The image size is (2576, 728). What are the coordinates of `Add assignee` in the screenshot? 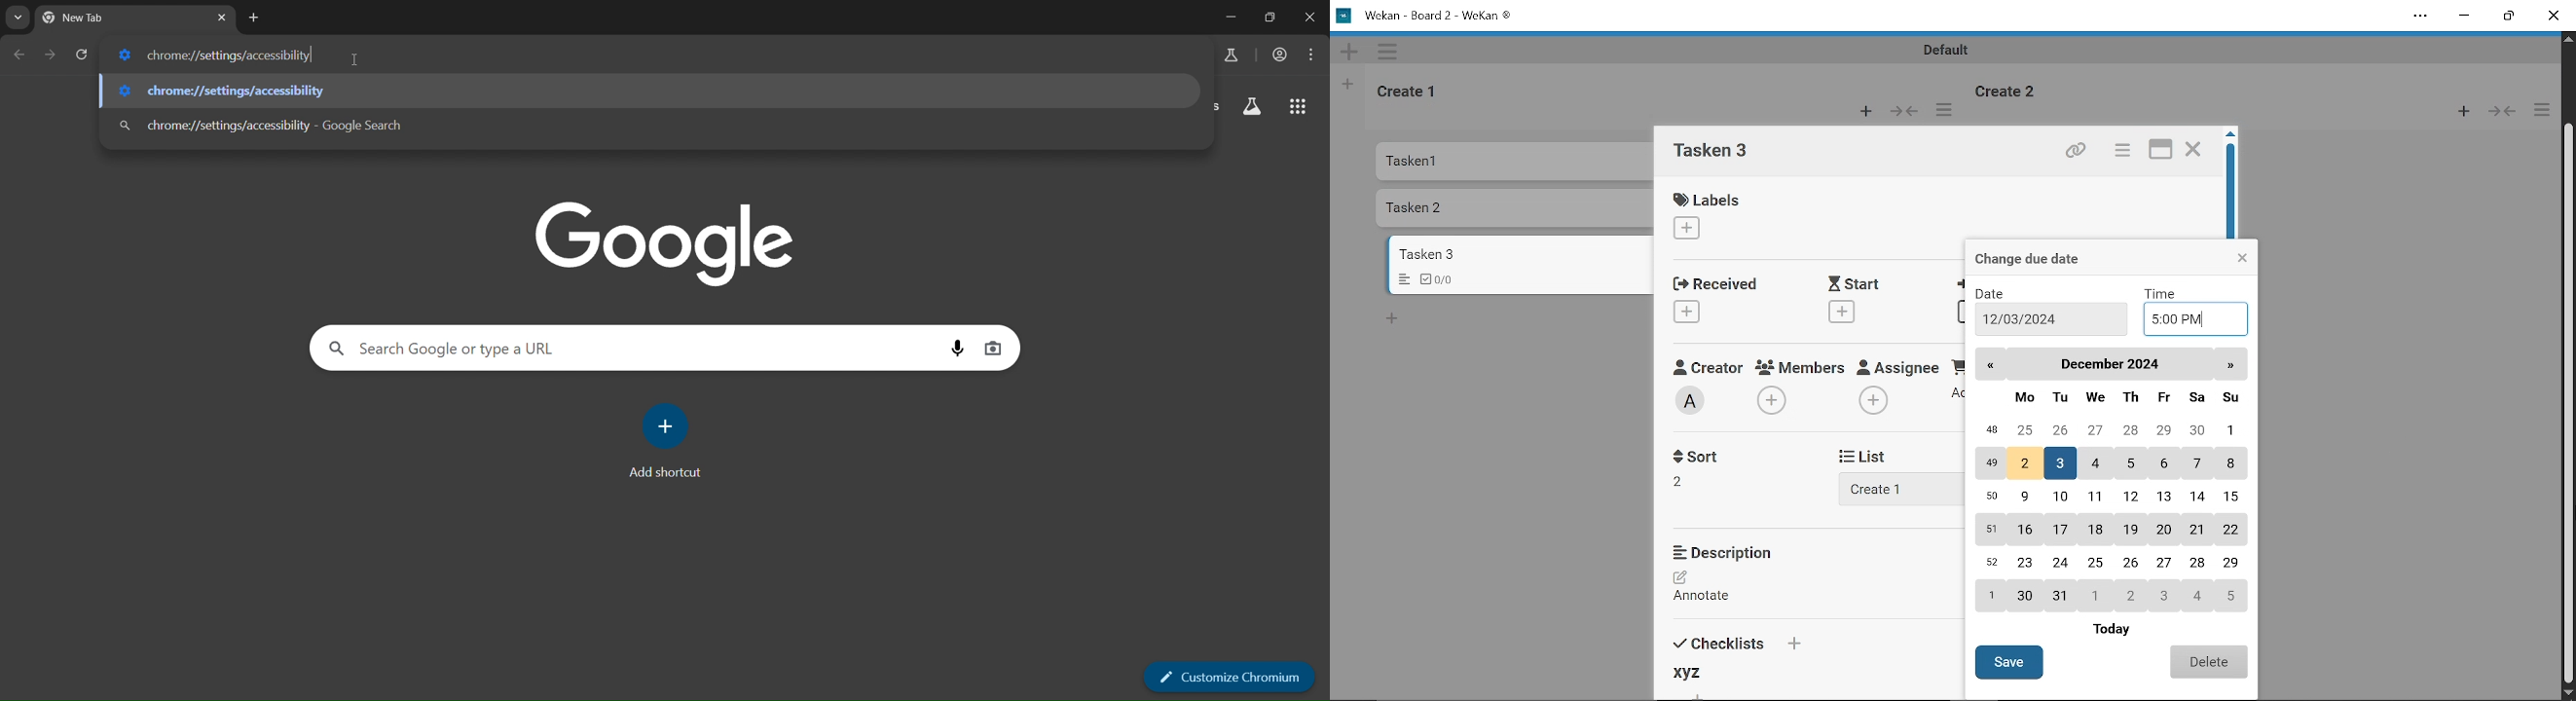 It's located at (1873, 401).